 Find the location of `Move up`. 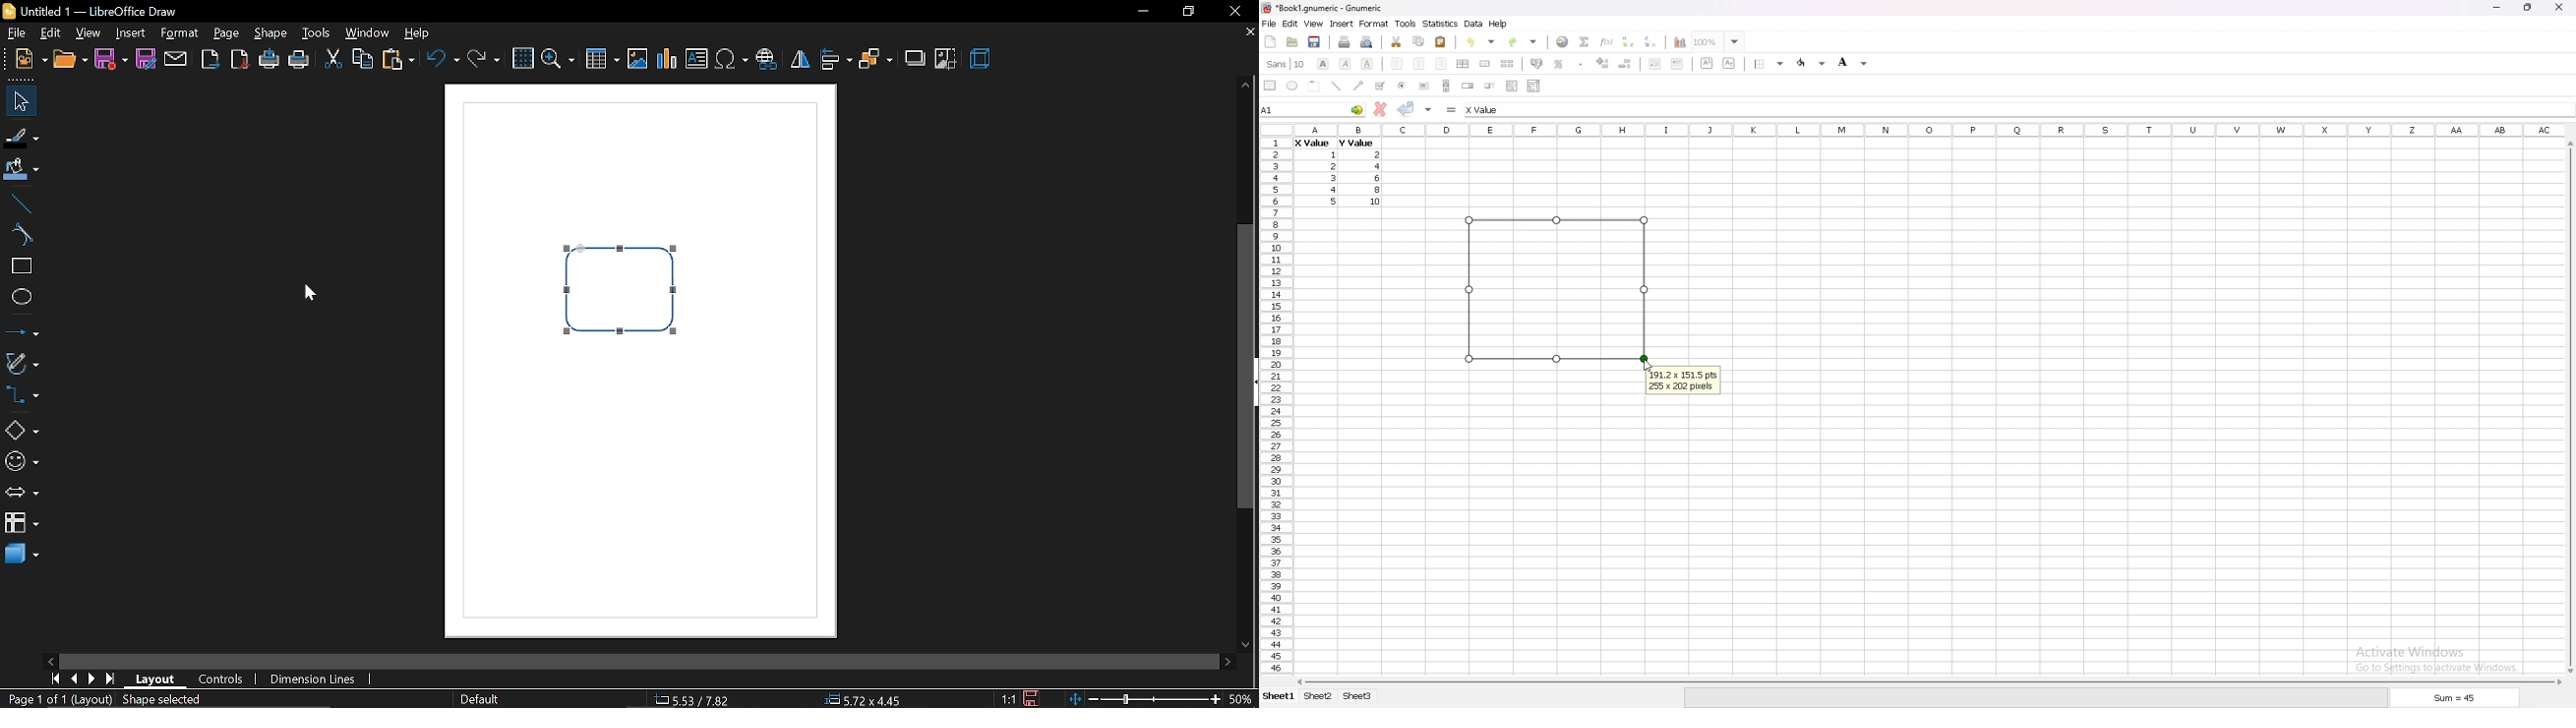

Move up is located at coordinates (1246, 84).